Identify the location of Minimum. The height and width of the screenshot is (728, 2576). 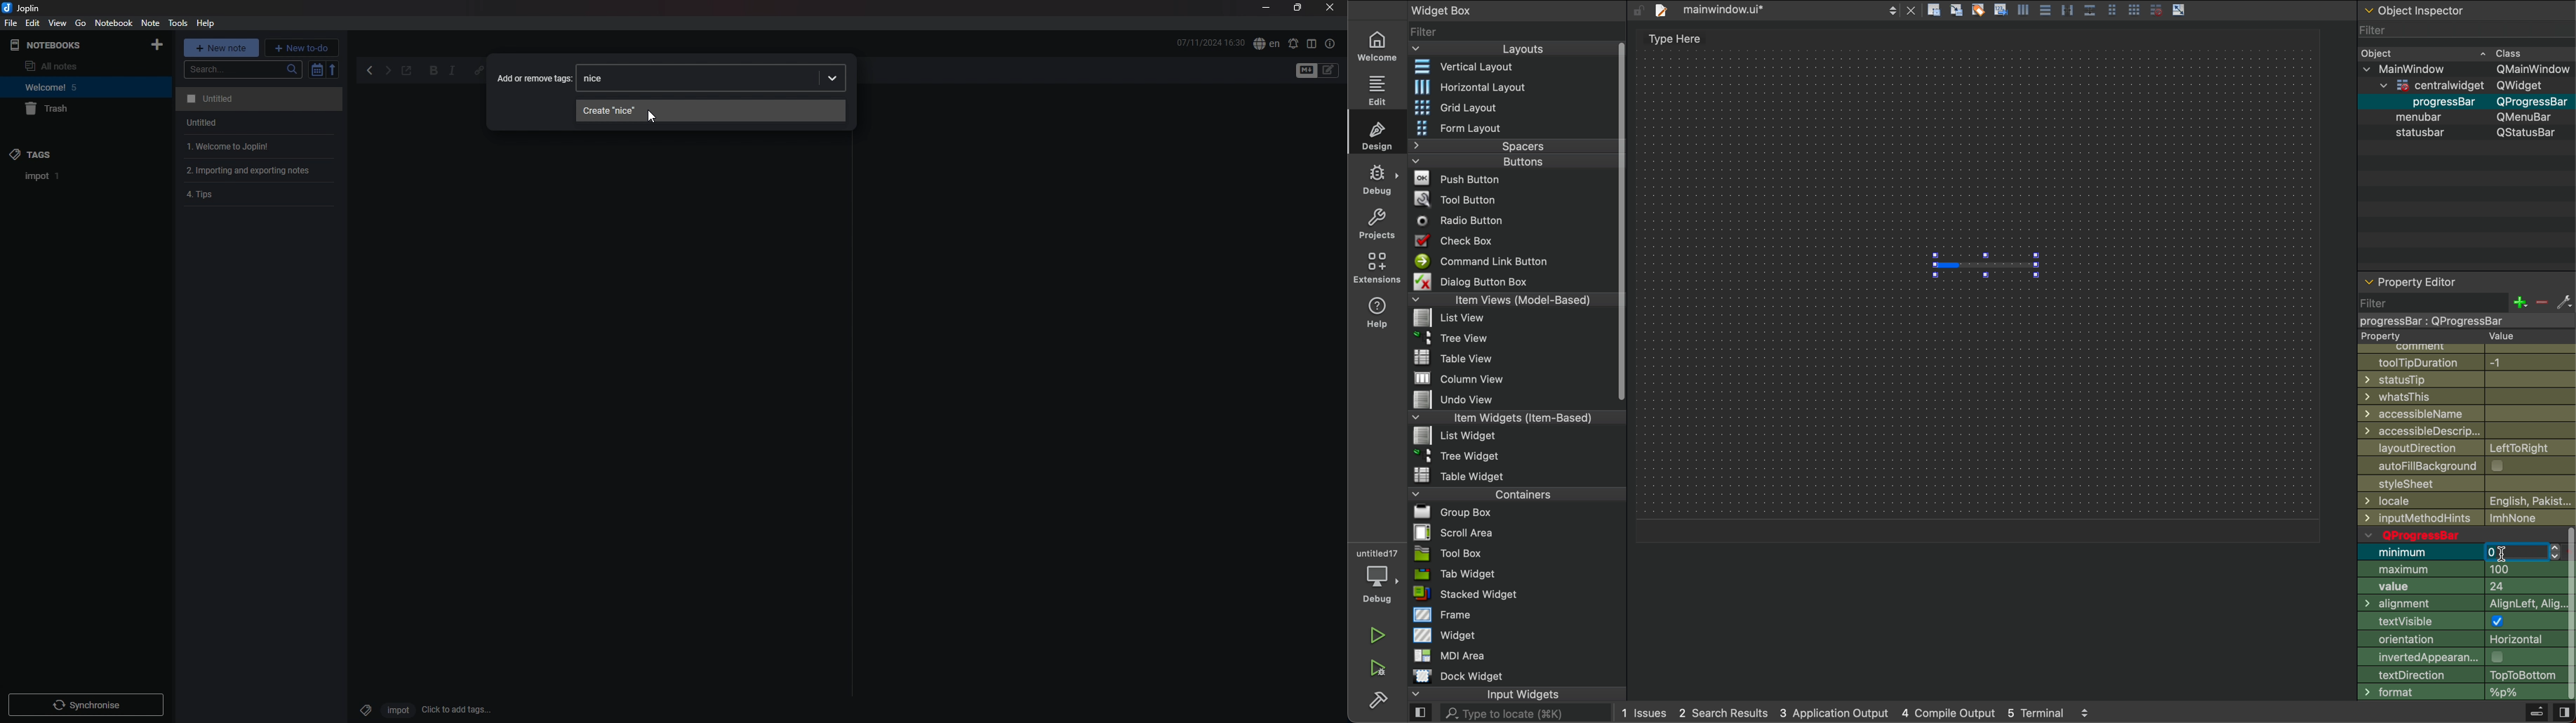
(2420, 552).